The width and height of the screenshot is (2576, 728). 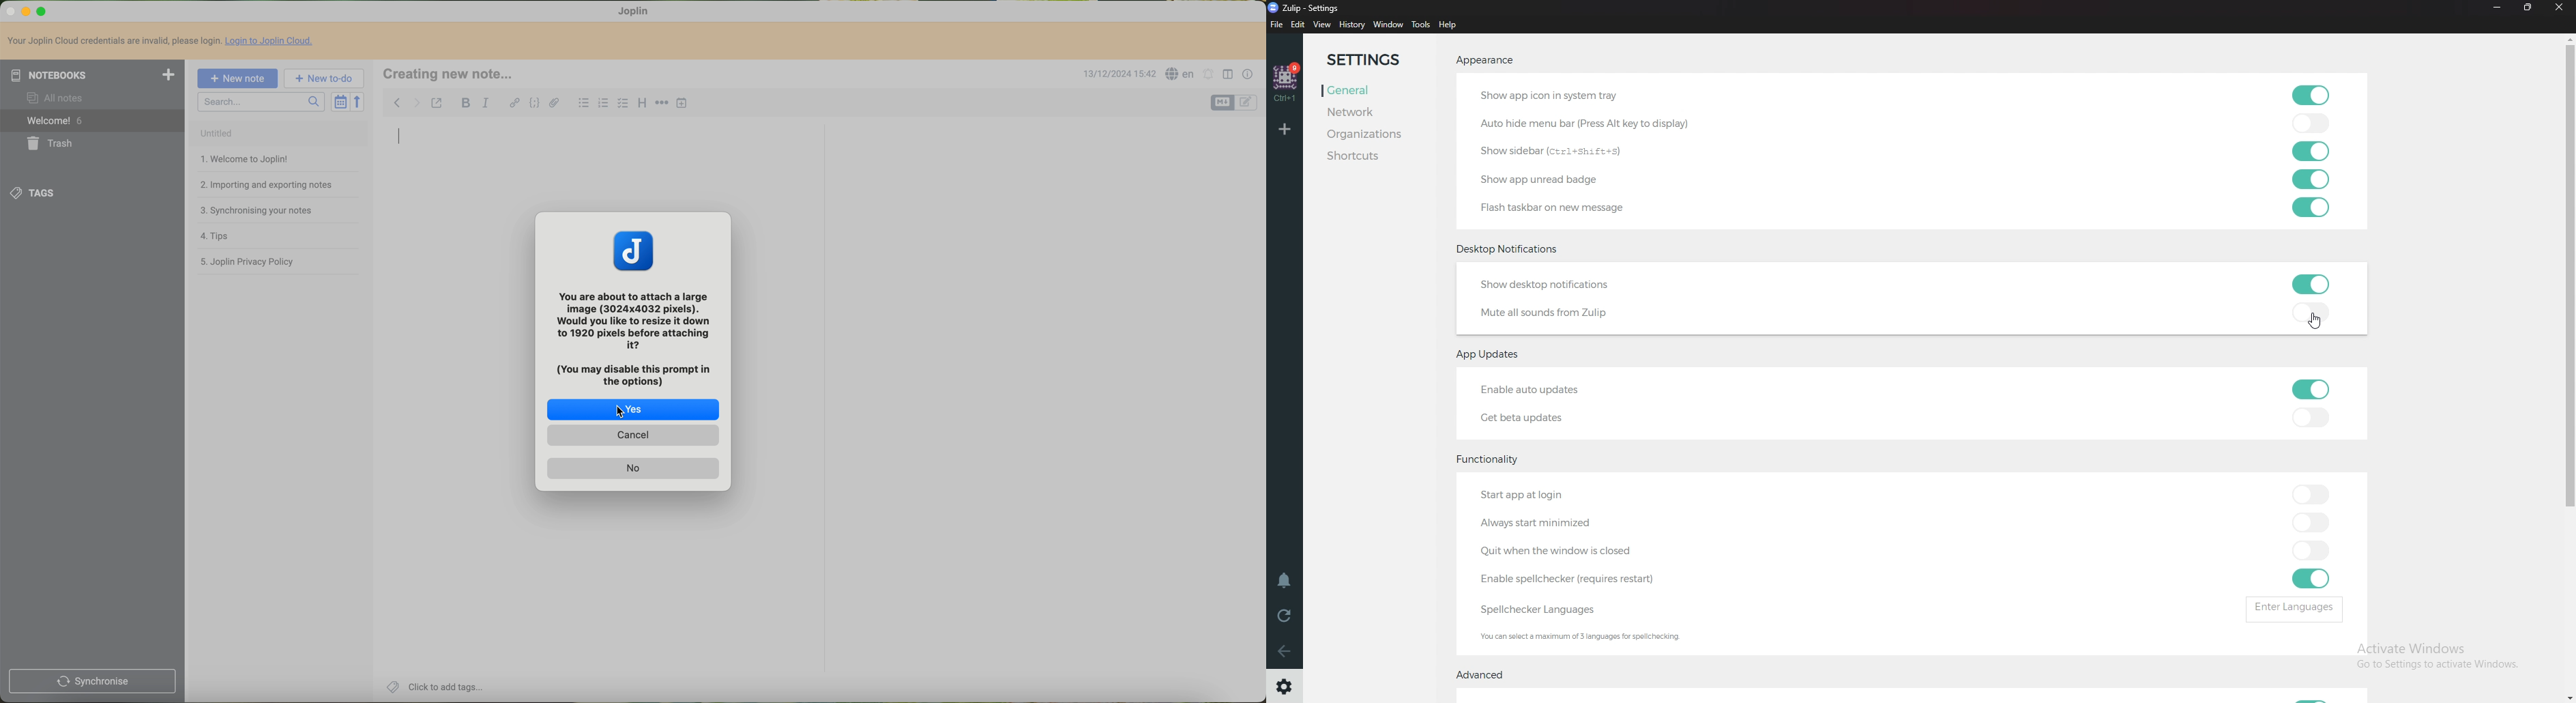 I want to click on note properties, so click(x=1248, y=76).